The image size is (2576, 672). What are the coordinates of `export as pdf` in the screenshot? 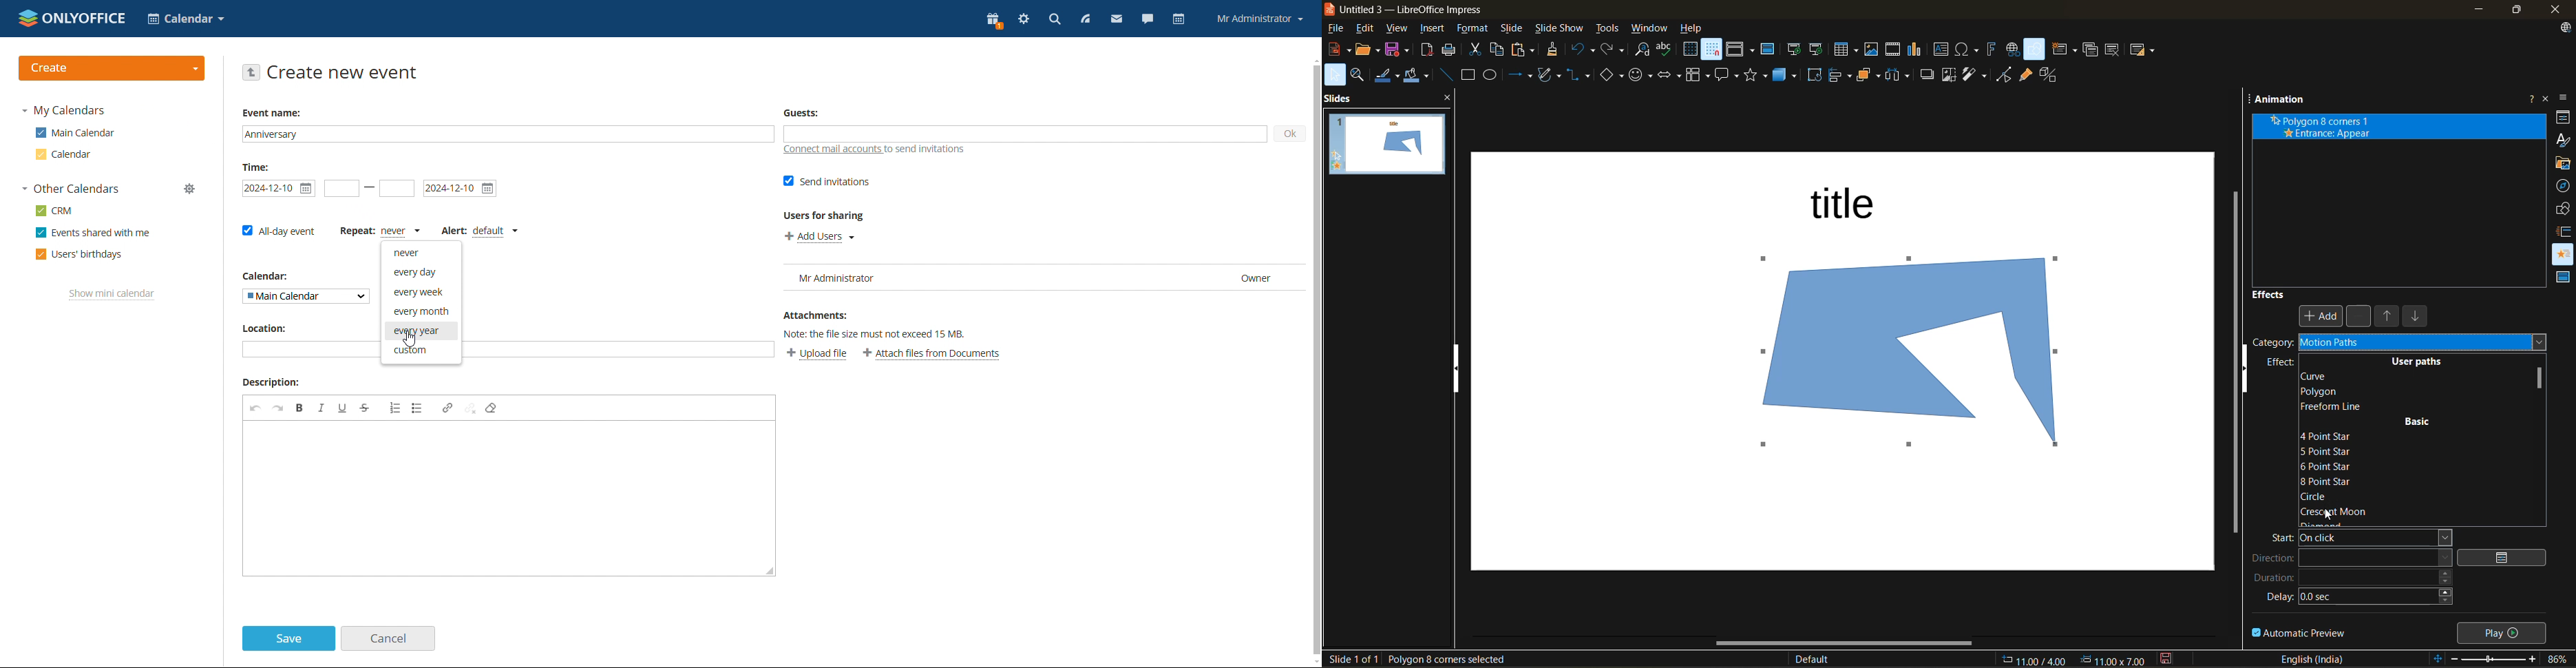 It's located at (1426, 49).